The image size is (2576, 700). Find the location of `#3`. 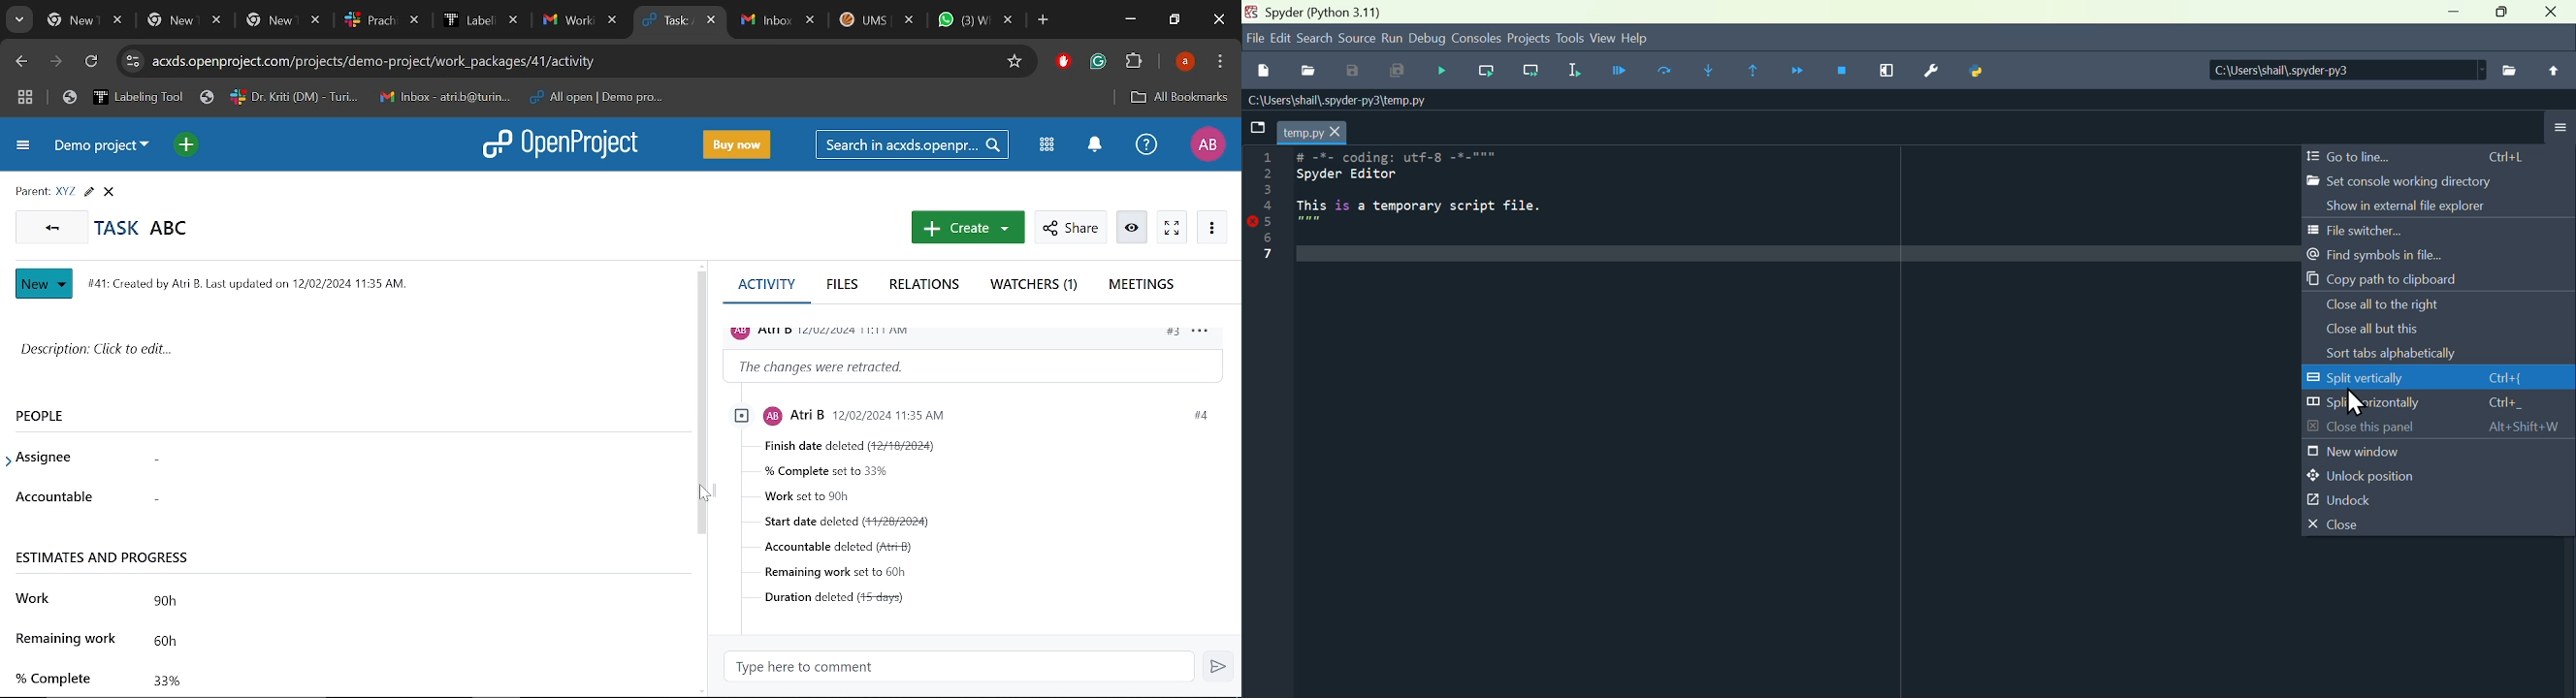

#3 is located at coordinates (1172, 333).